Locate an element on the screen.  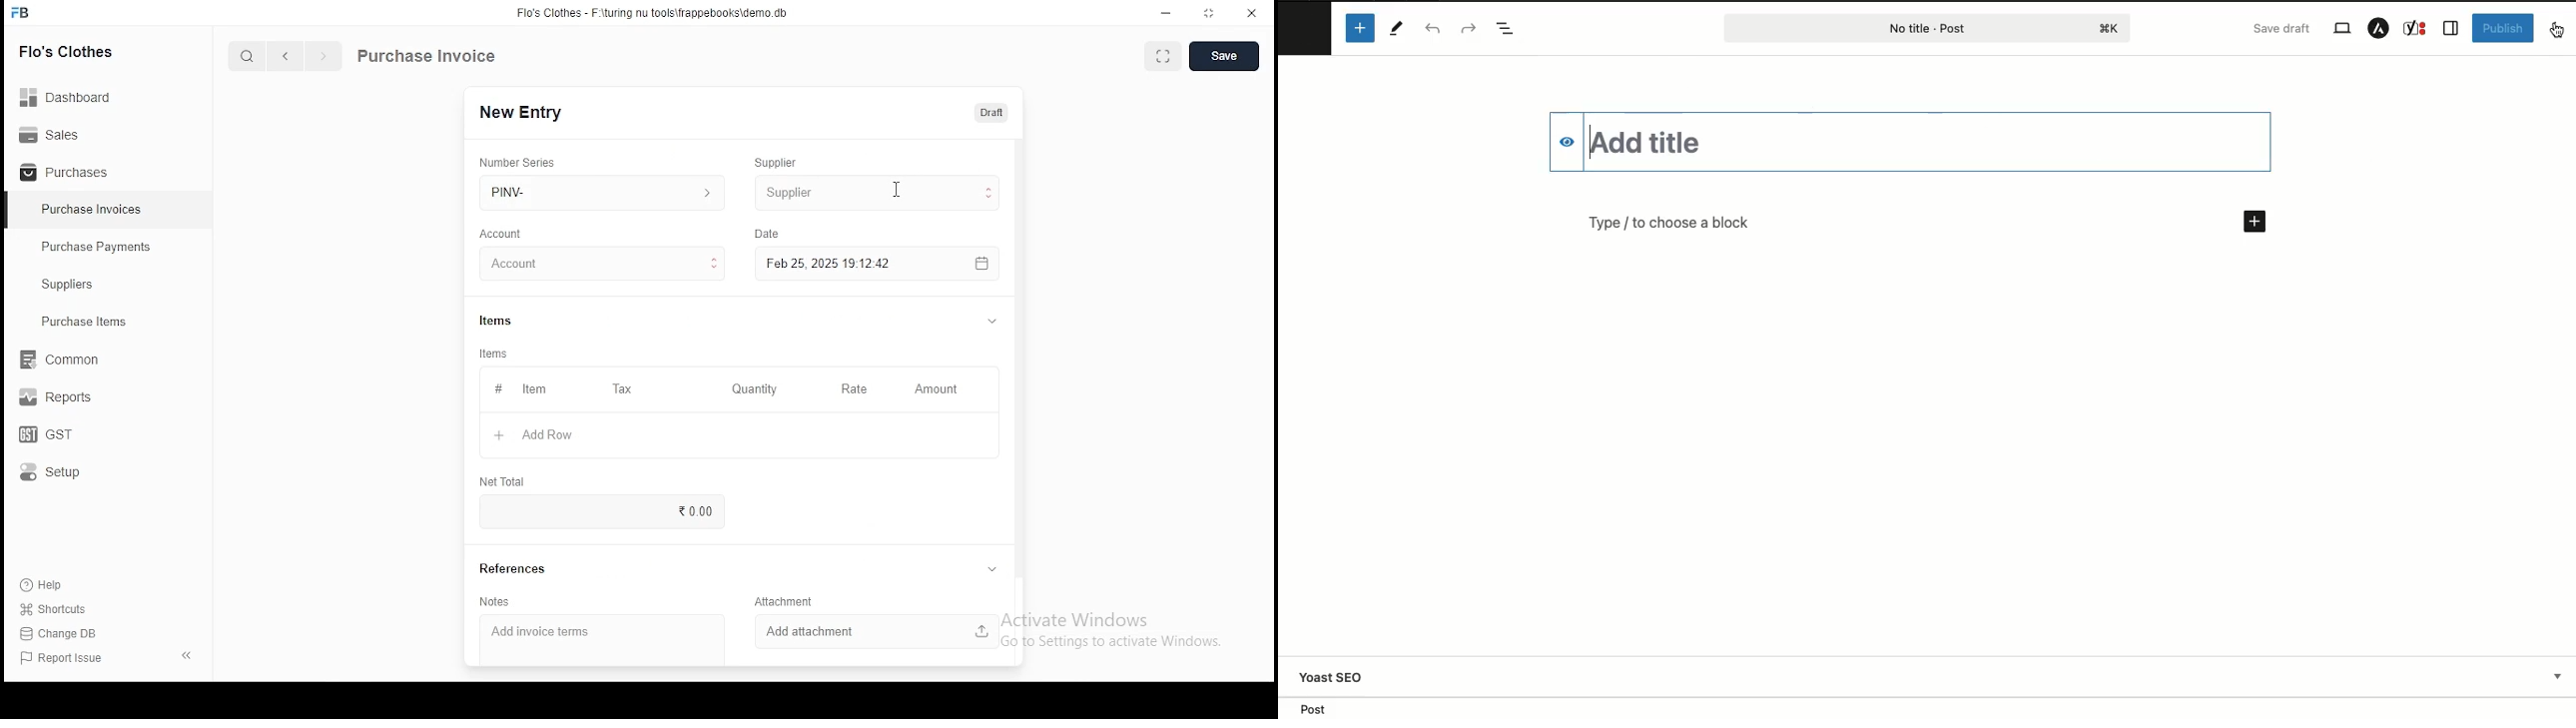
Title is located at coordinates (1907, 140).